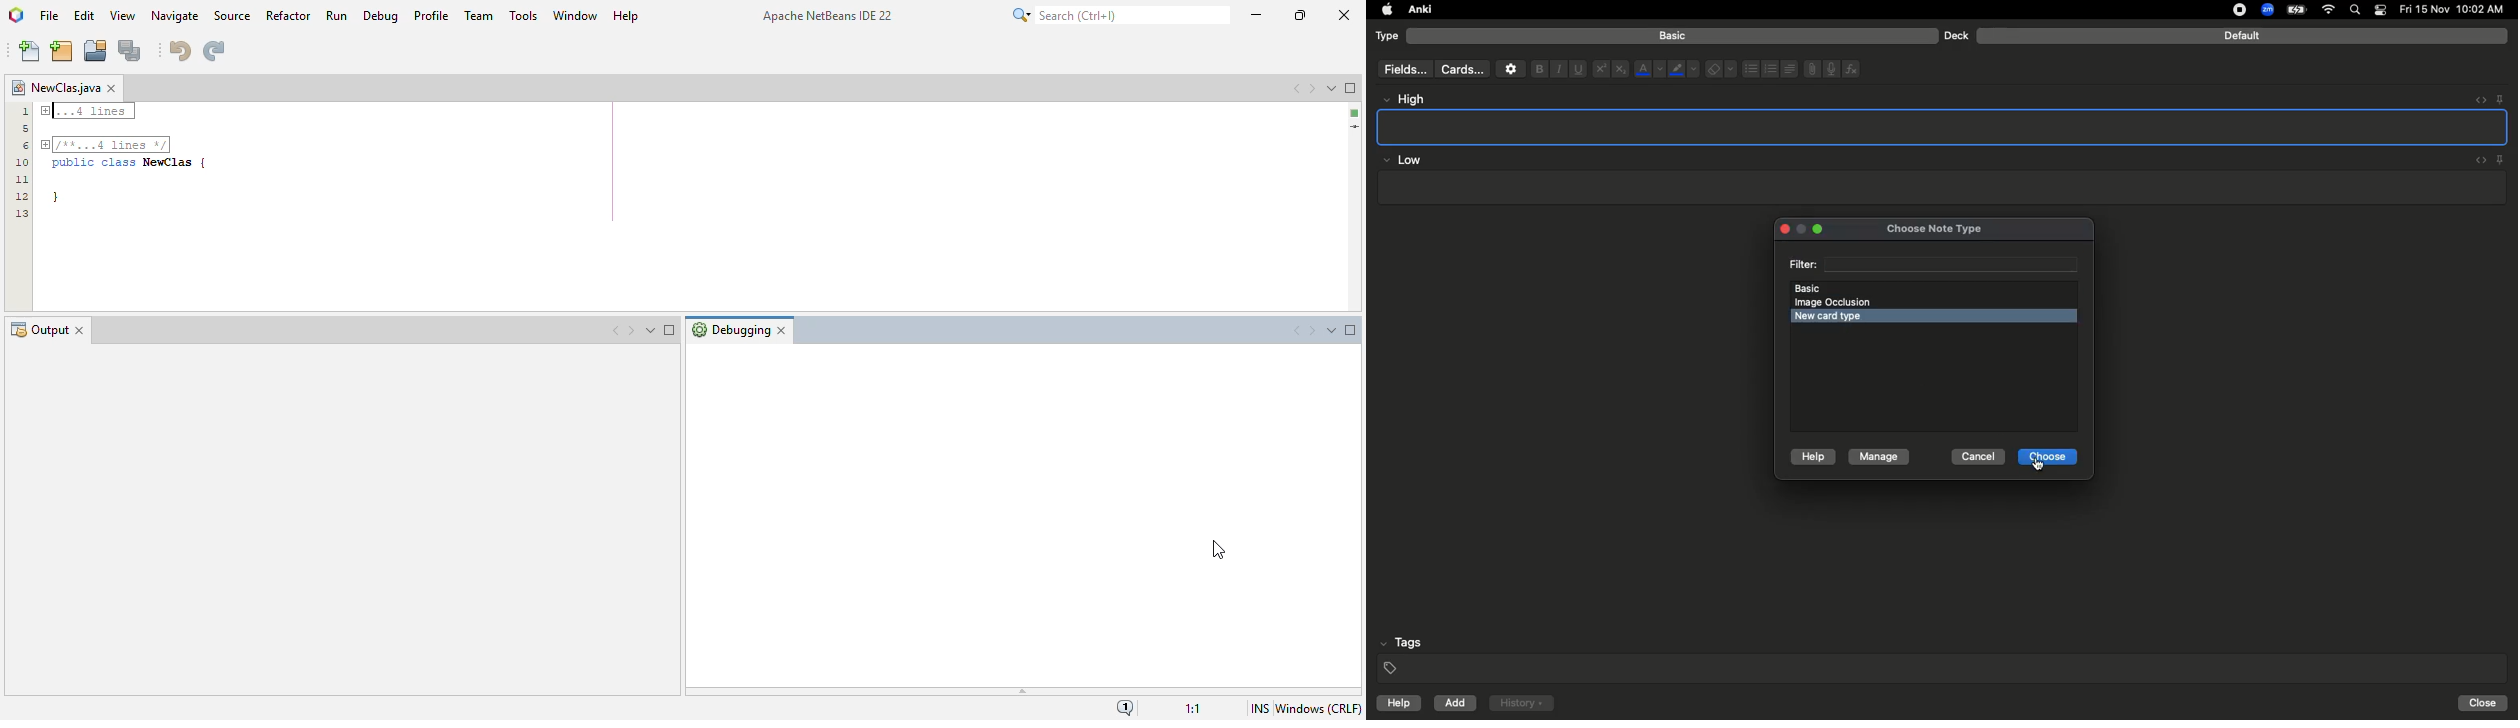  What do you see at coordinates (1577, 70) in the screenshot?
I see `Underline` at bounding box center [1577, 70].